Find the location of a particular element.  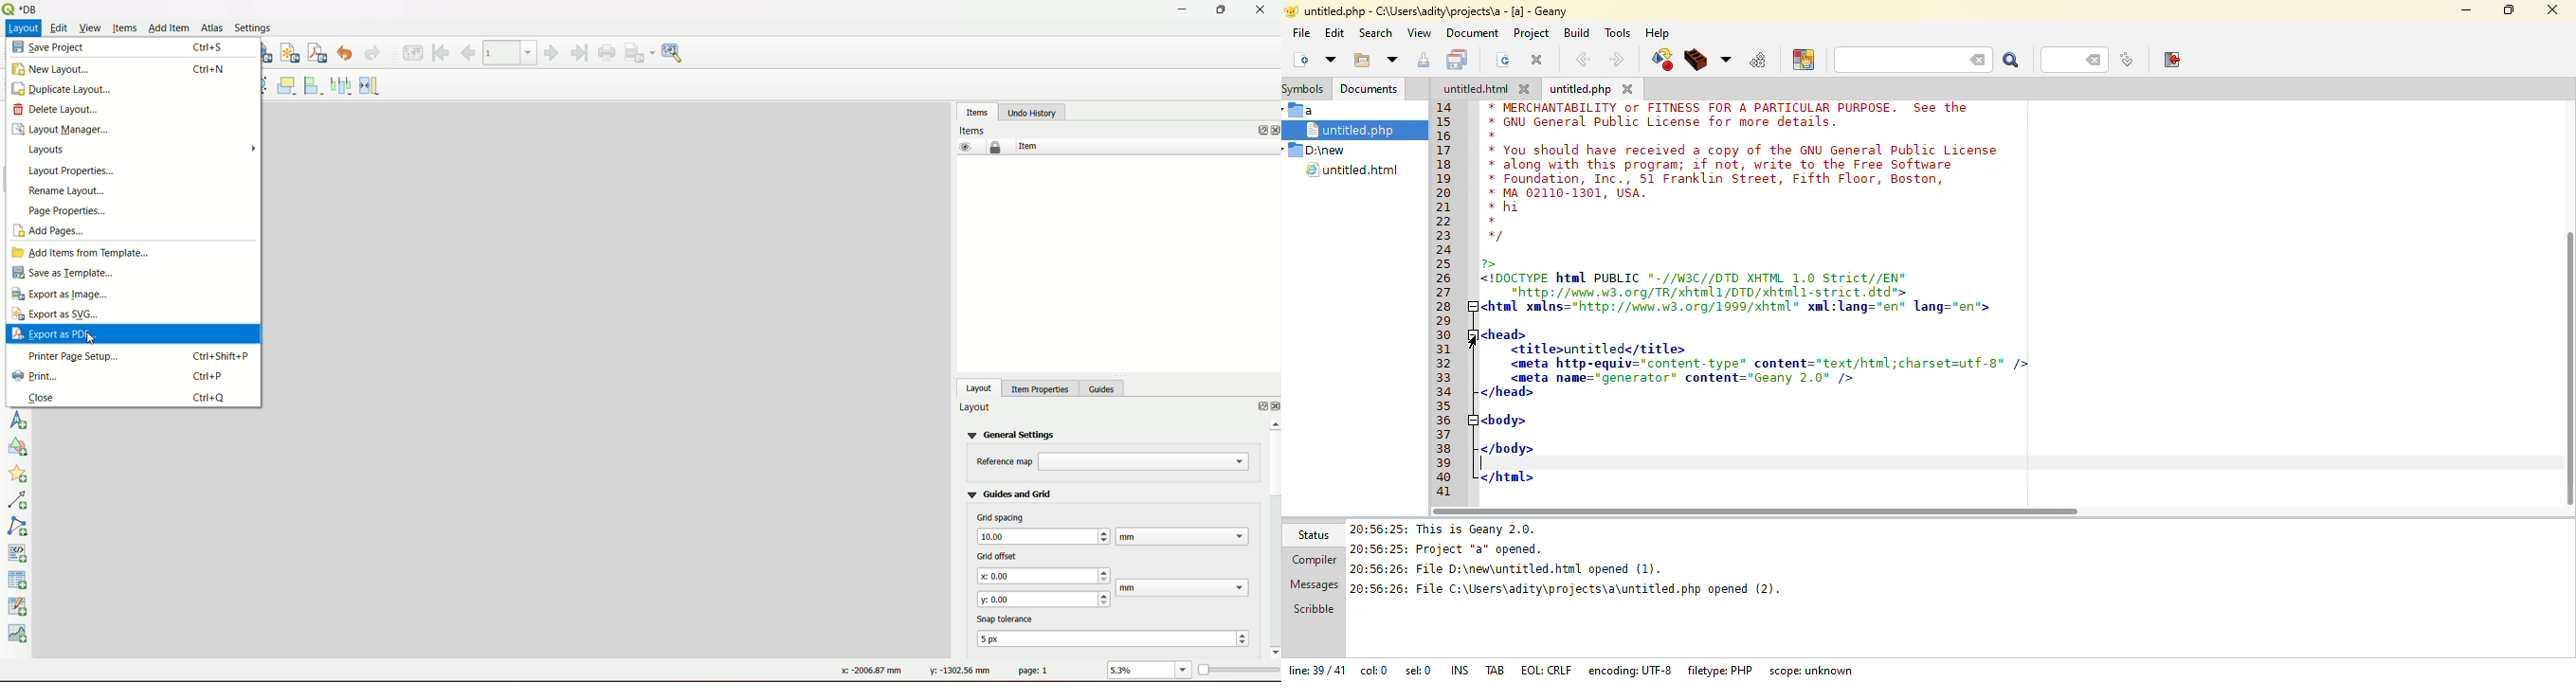

layout is located at coordinates (980, 387).